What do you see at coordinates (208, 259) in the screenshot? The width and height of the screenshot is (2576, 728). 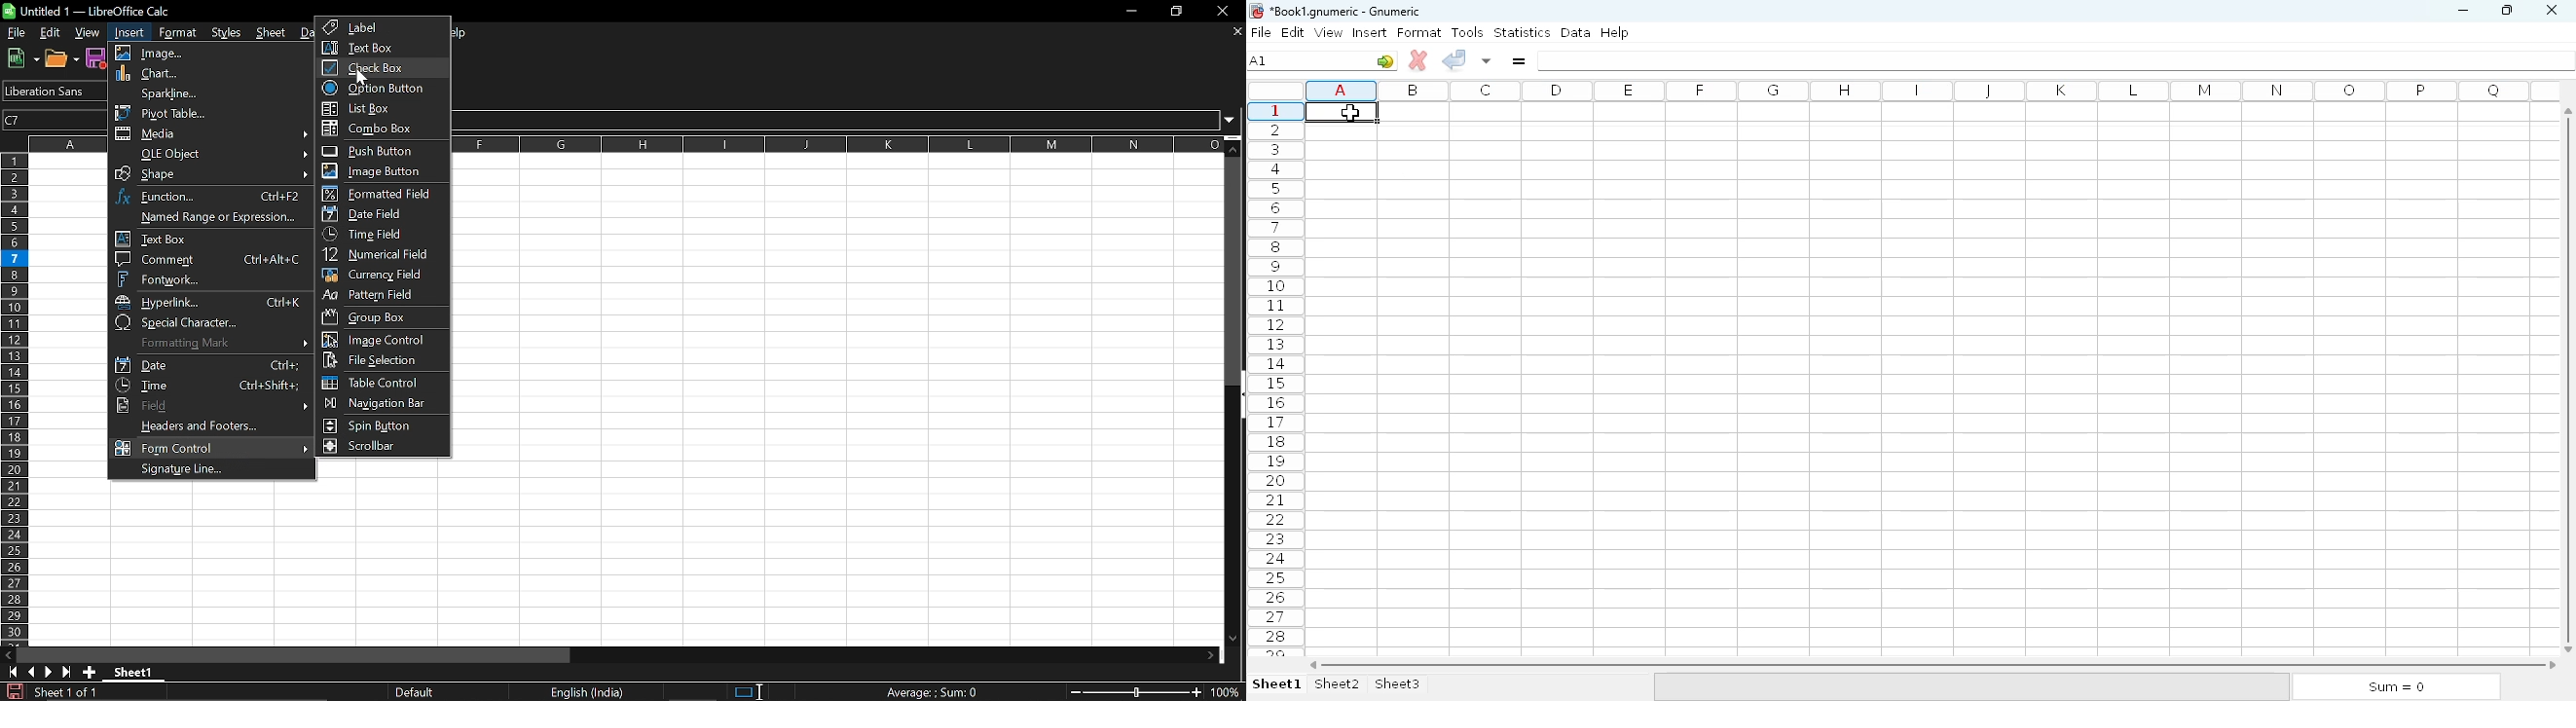 I see `COmment` at bounding box center [208, 259].